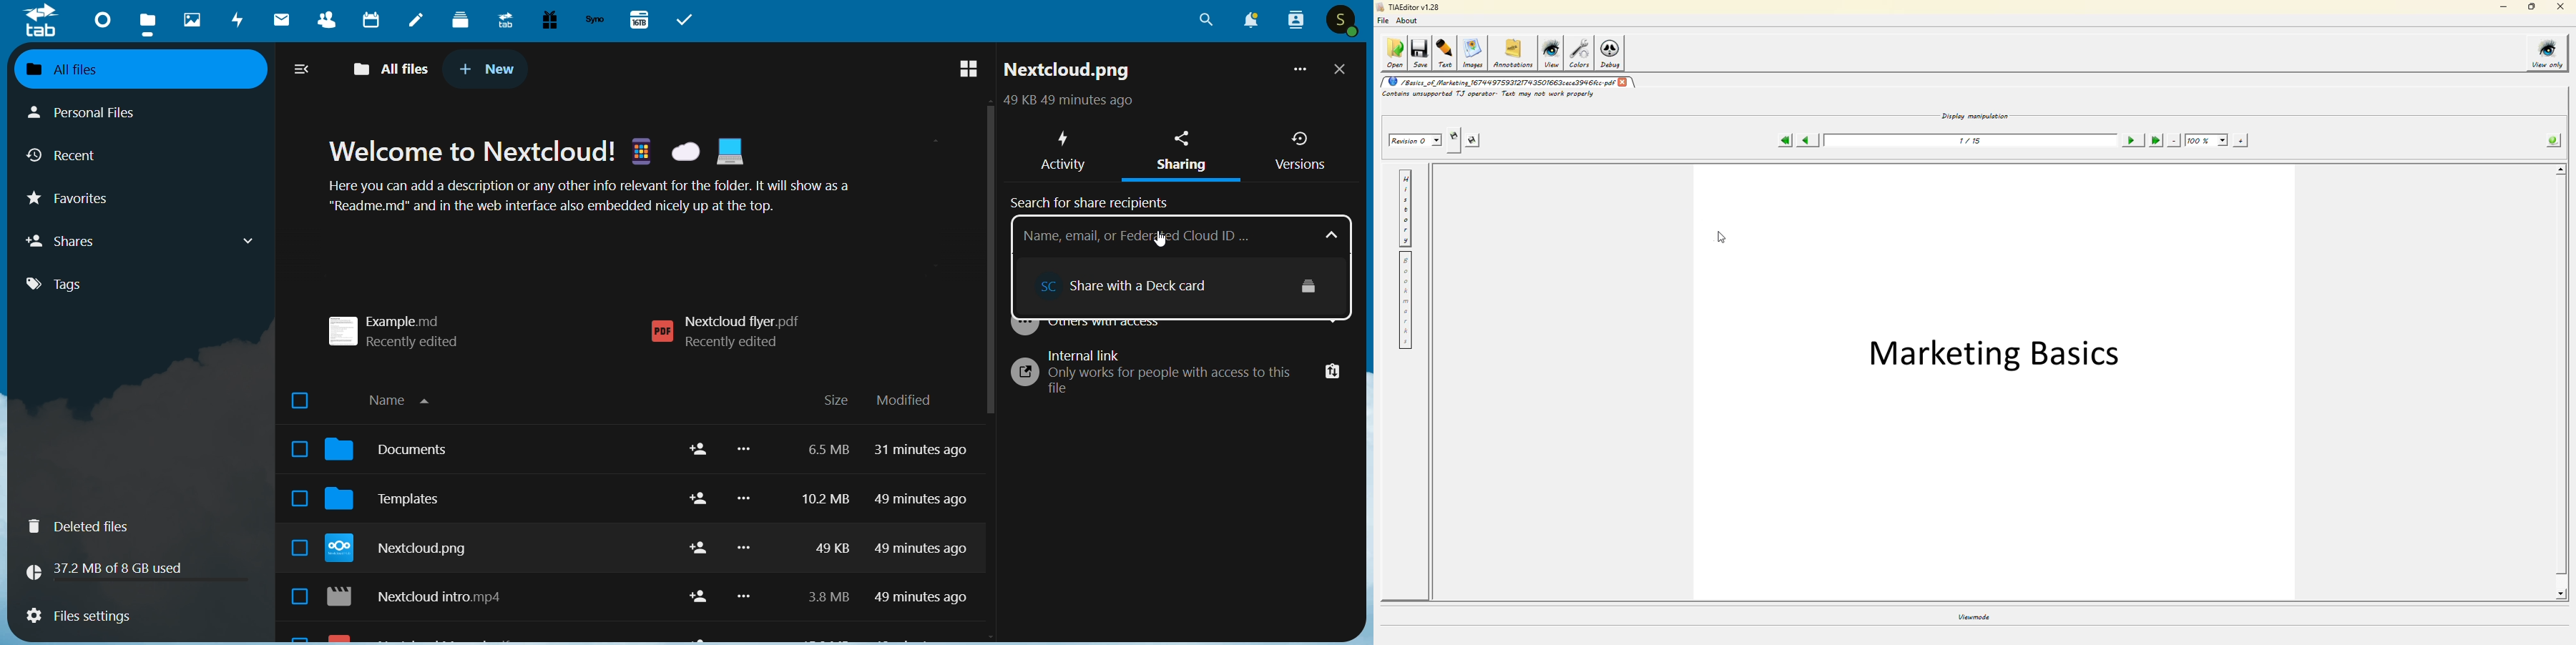  I want to click on versions, so click(1300, 151).